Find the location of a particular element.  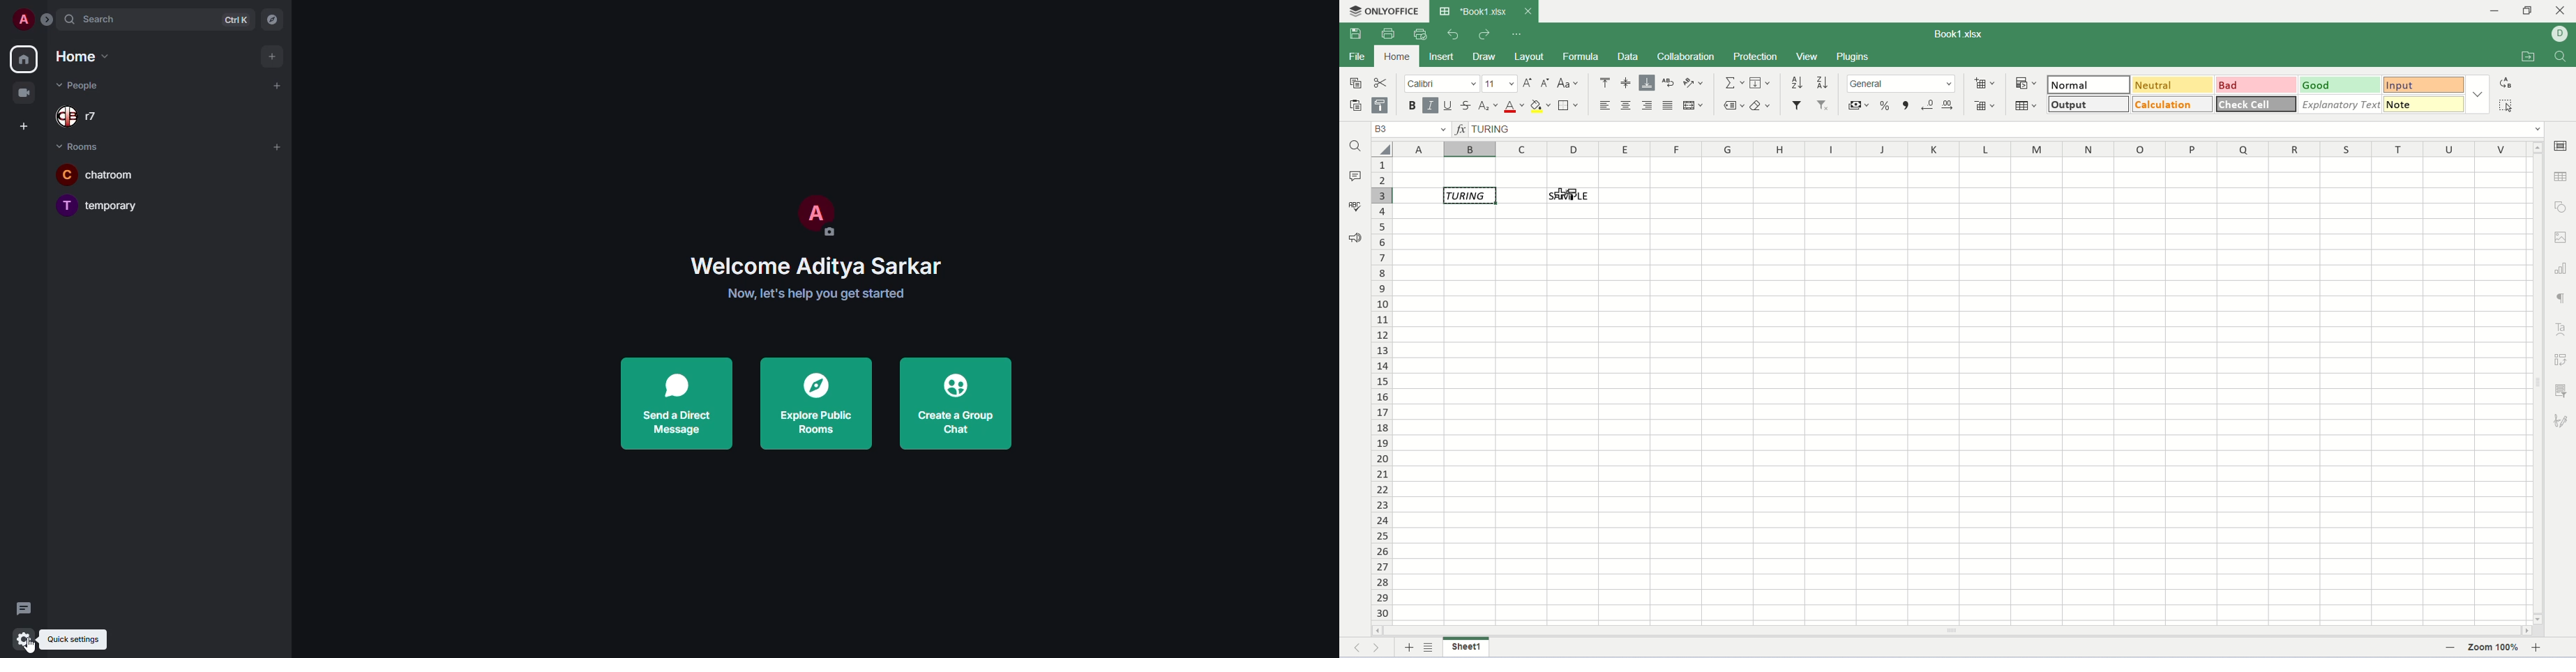

neutral is located at coordinates (2172, 84).